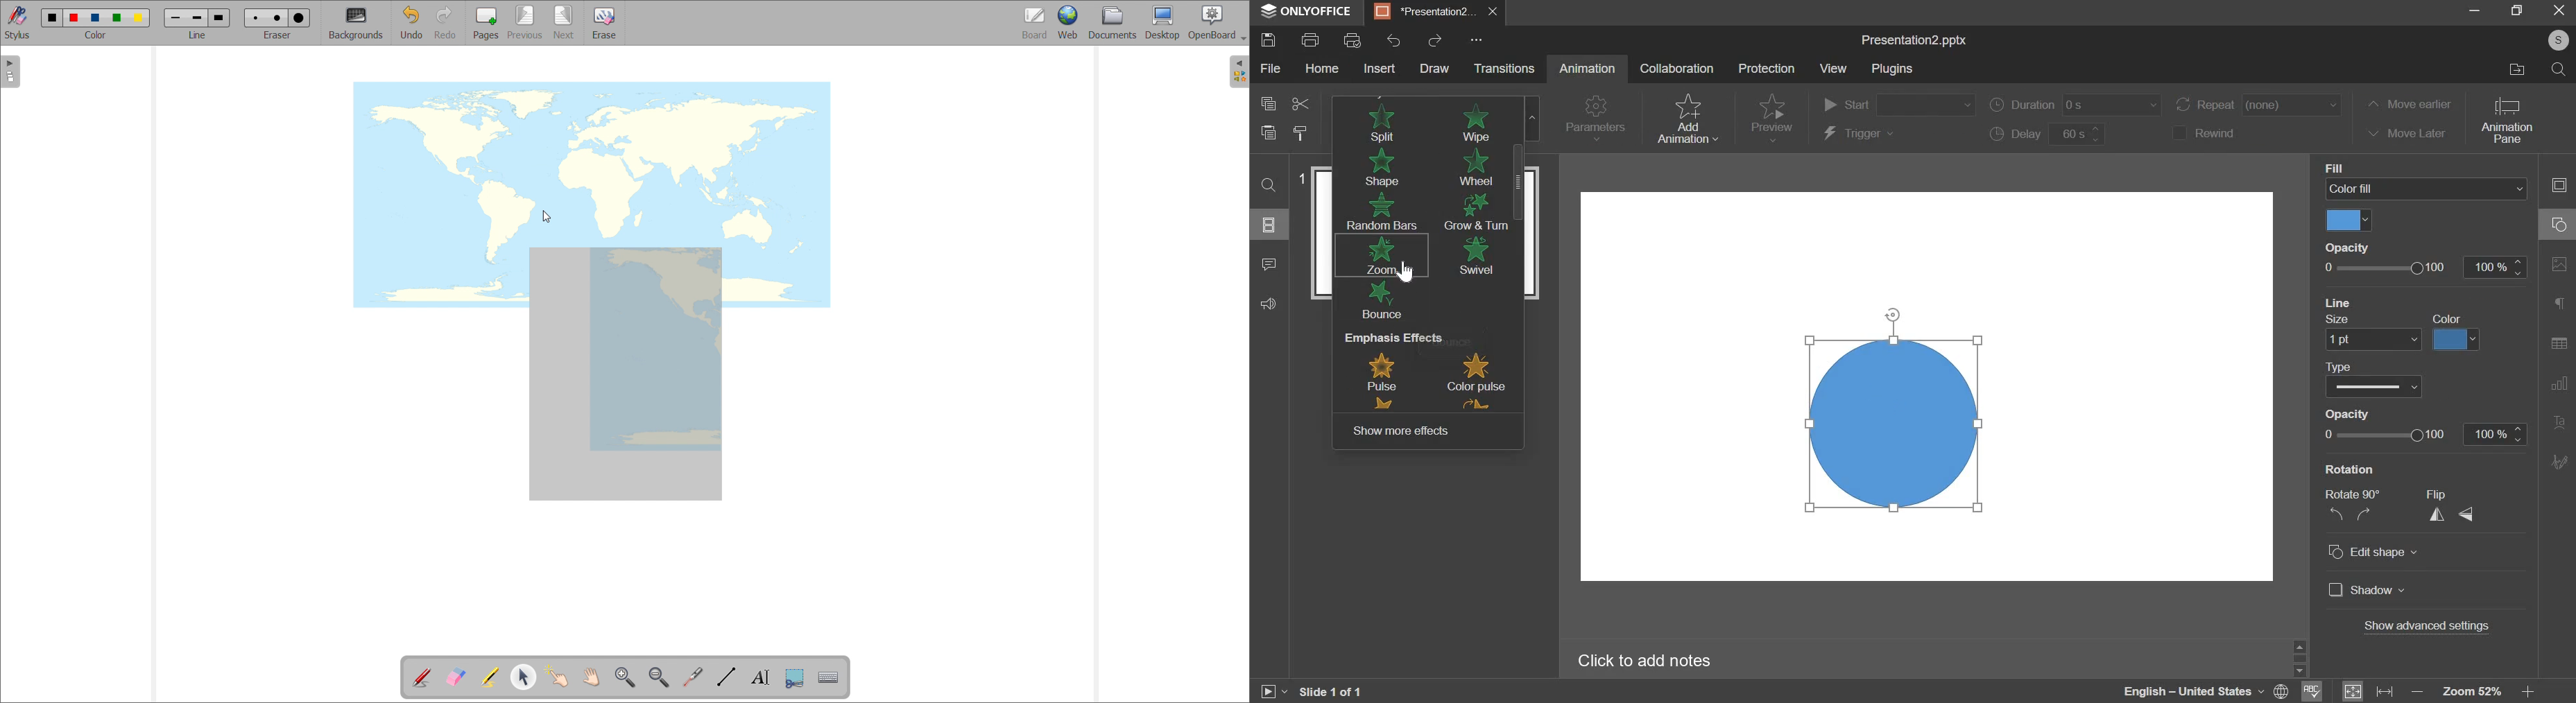 The image size is (2576, 728). I want to click on Hol, so click(1323, 71).